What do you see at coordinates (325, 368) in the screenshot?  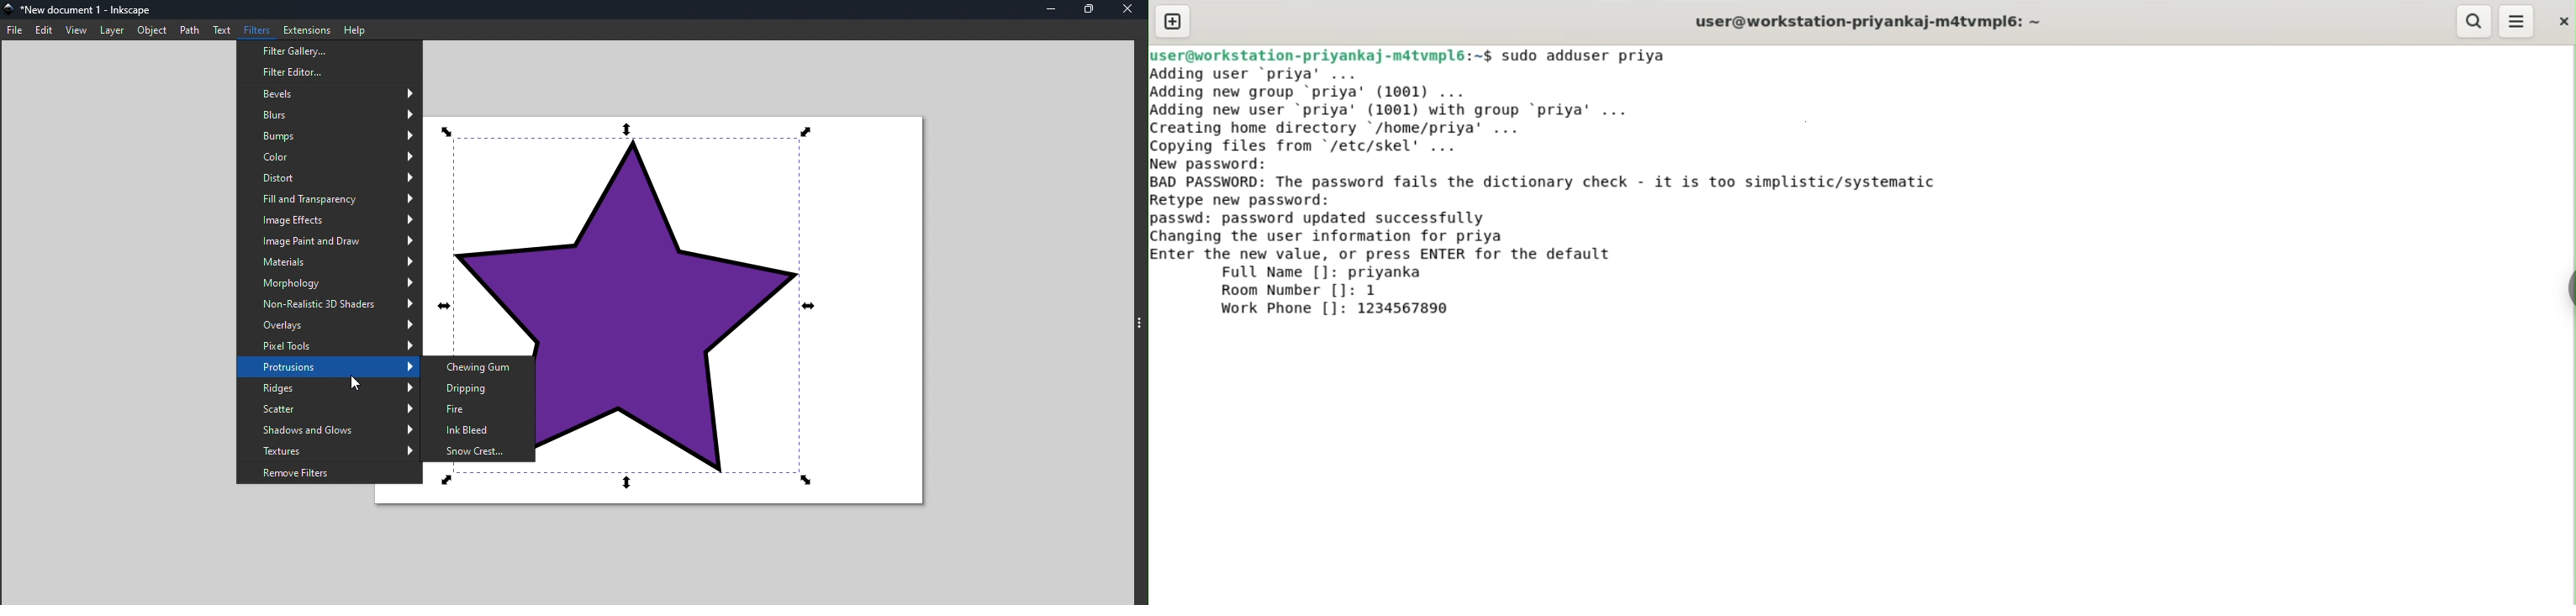 I see `Protrusions` at bounding box center [325, 368].